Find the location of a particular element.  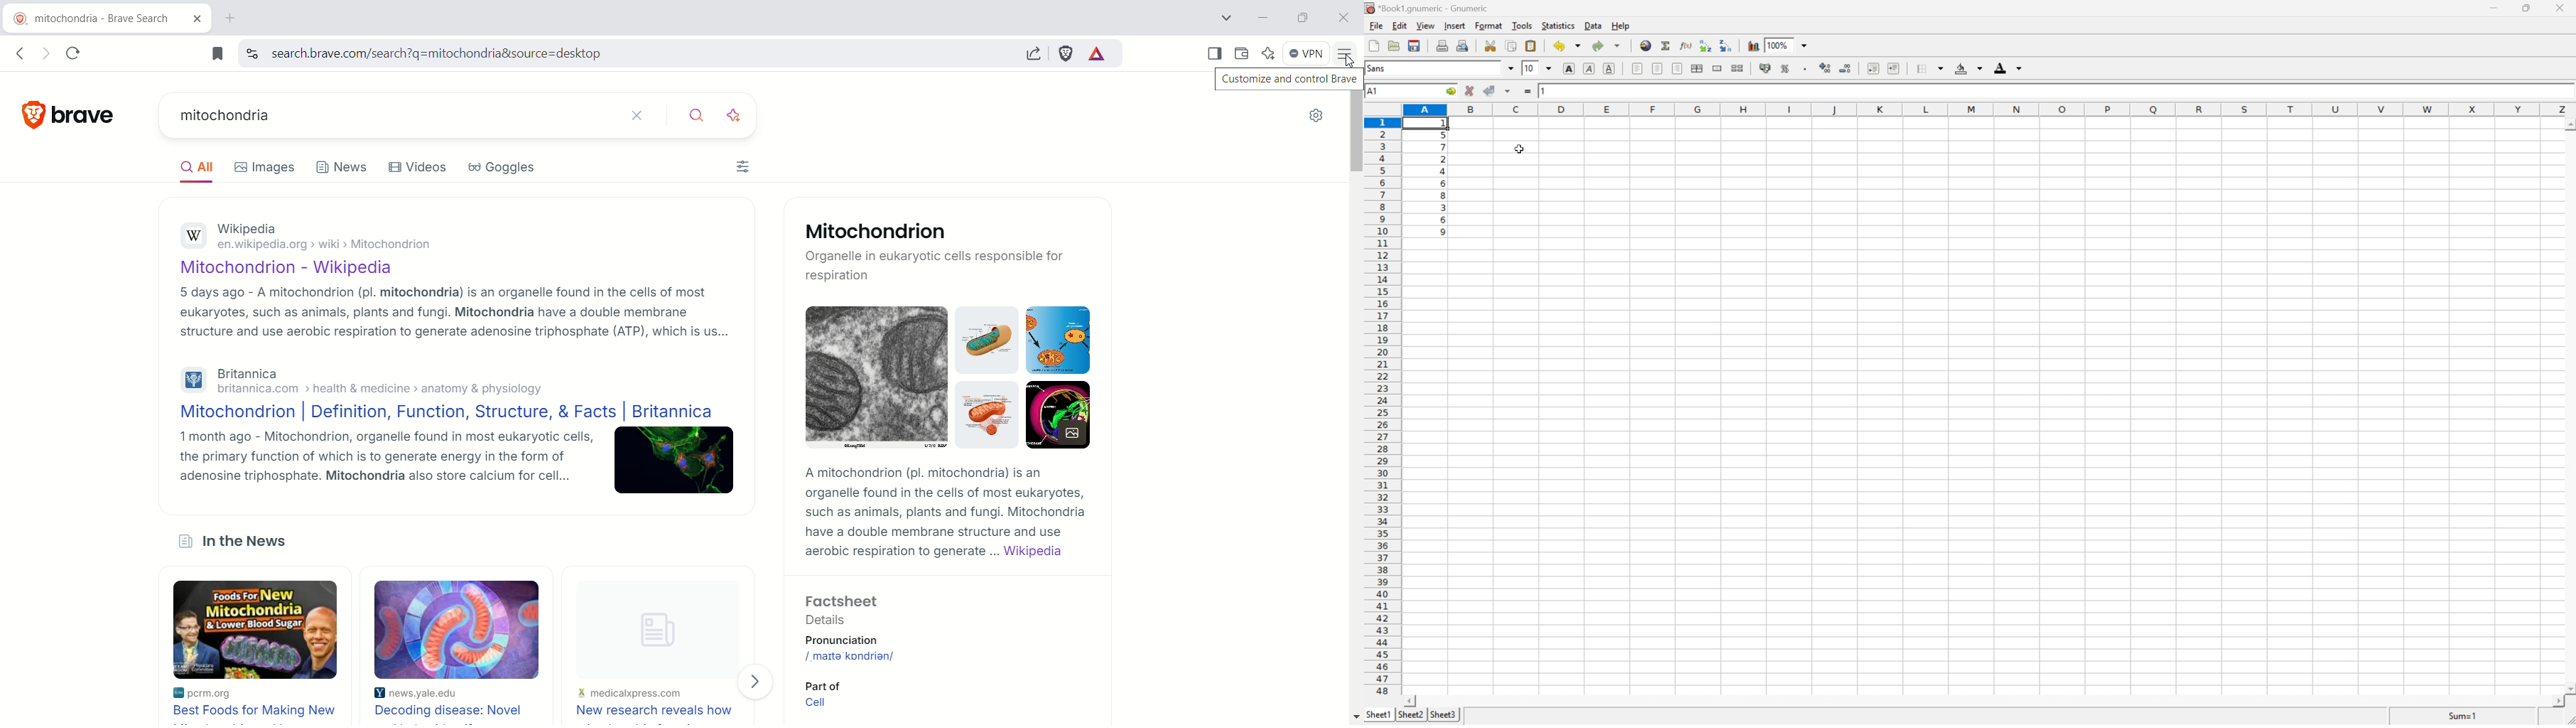

scroll right is located at coordinates (2553, 702).